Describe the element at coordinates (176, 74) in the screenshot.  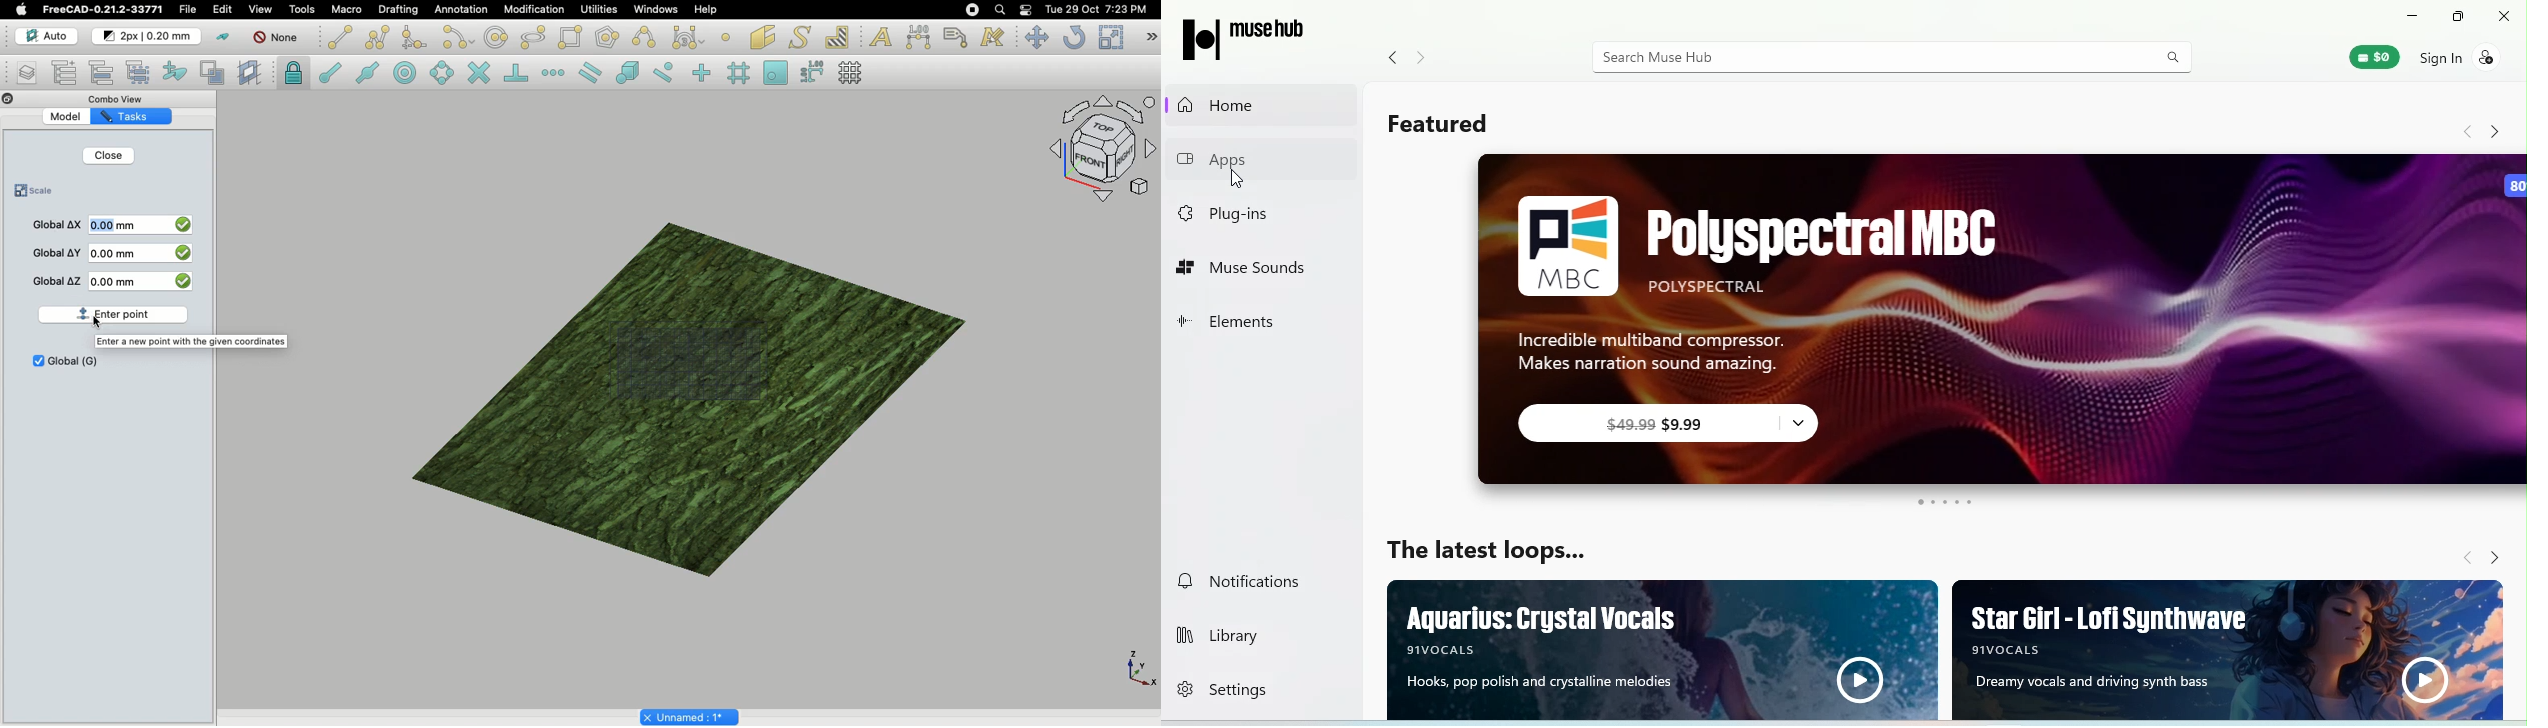
I see `Add to construction group` at that location.